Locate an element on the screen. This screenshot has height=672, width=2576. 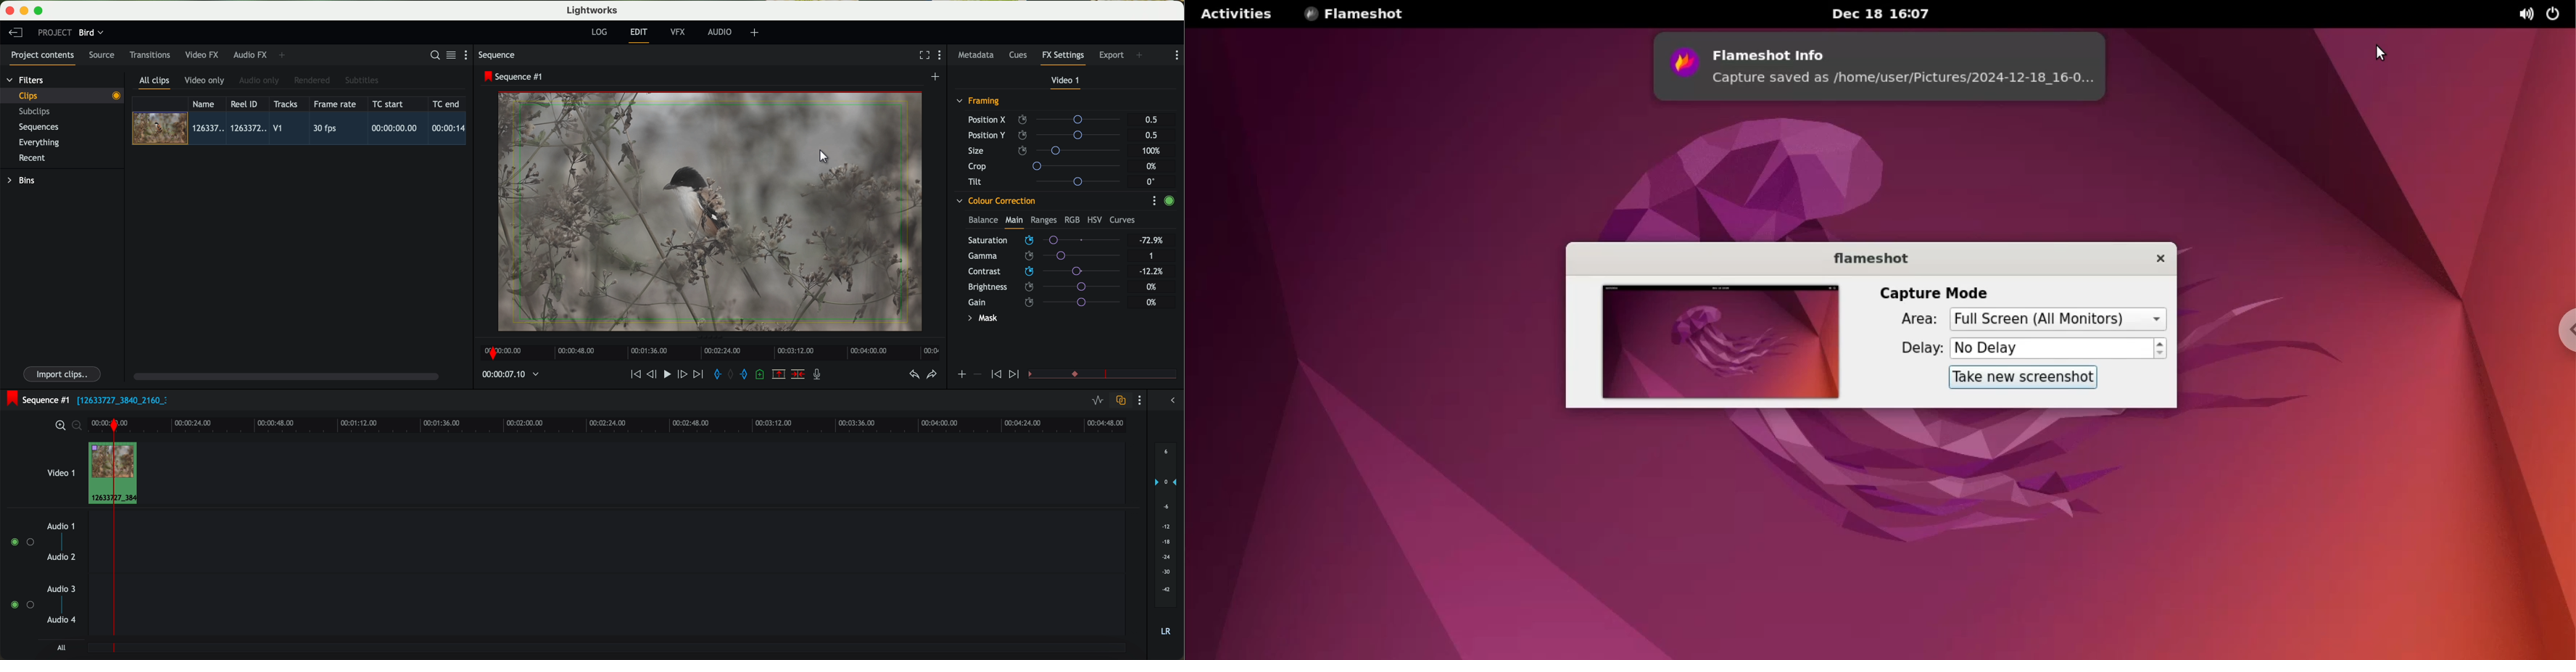
black is located at coordinates (118, 399).